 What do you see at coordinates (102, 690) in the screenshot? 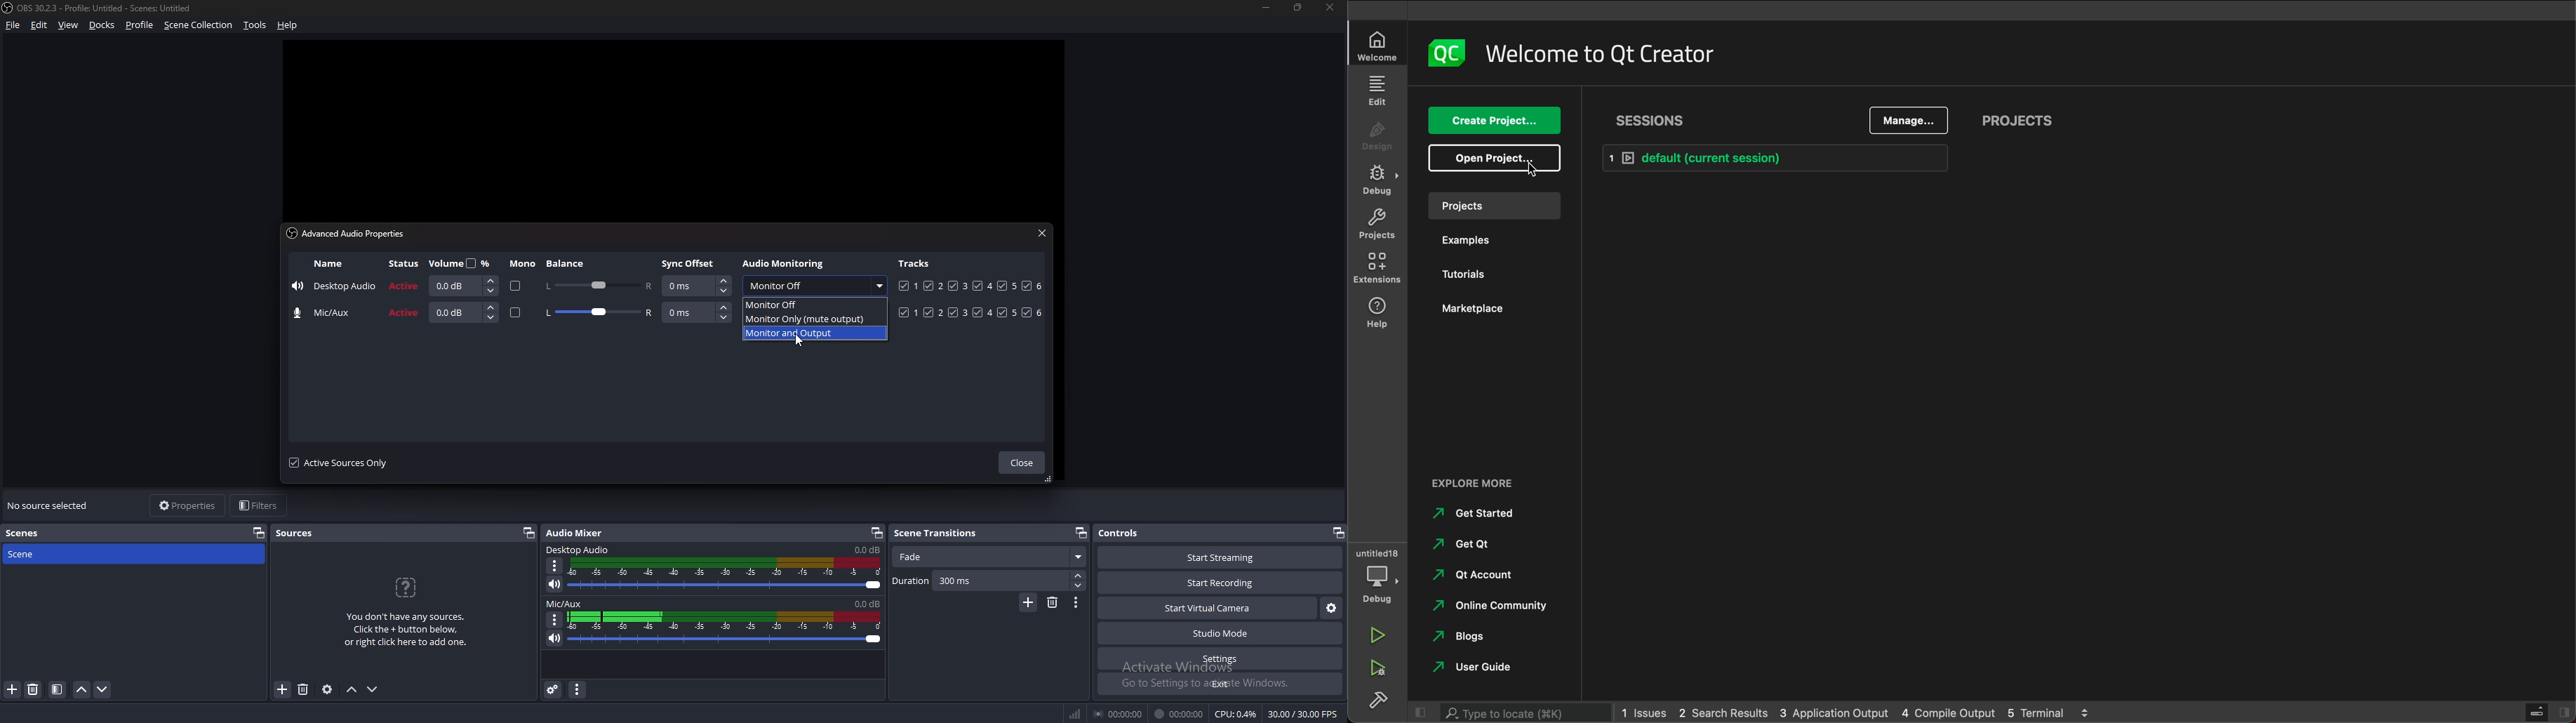
I see `move scene down` at bounding box center [102, 690].